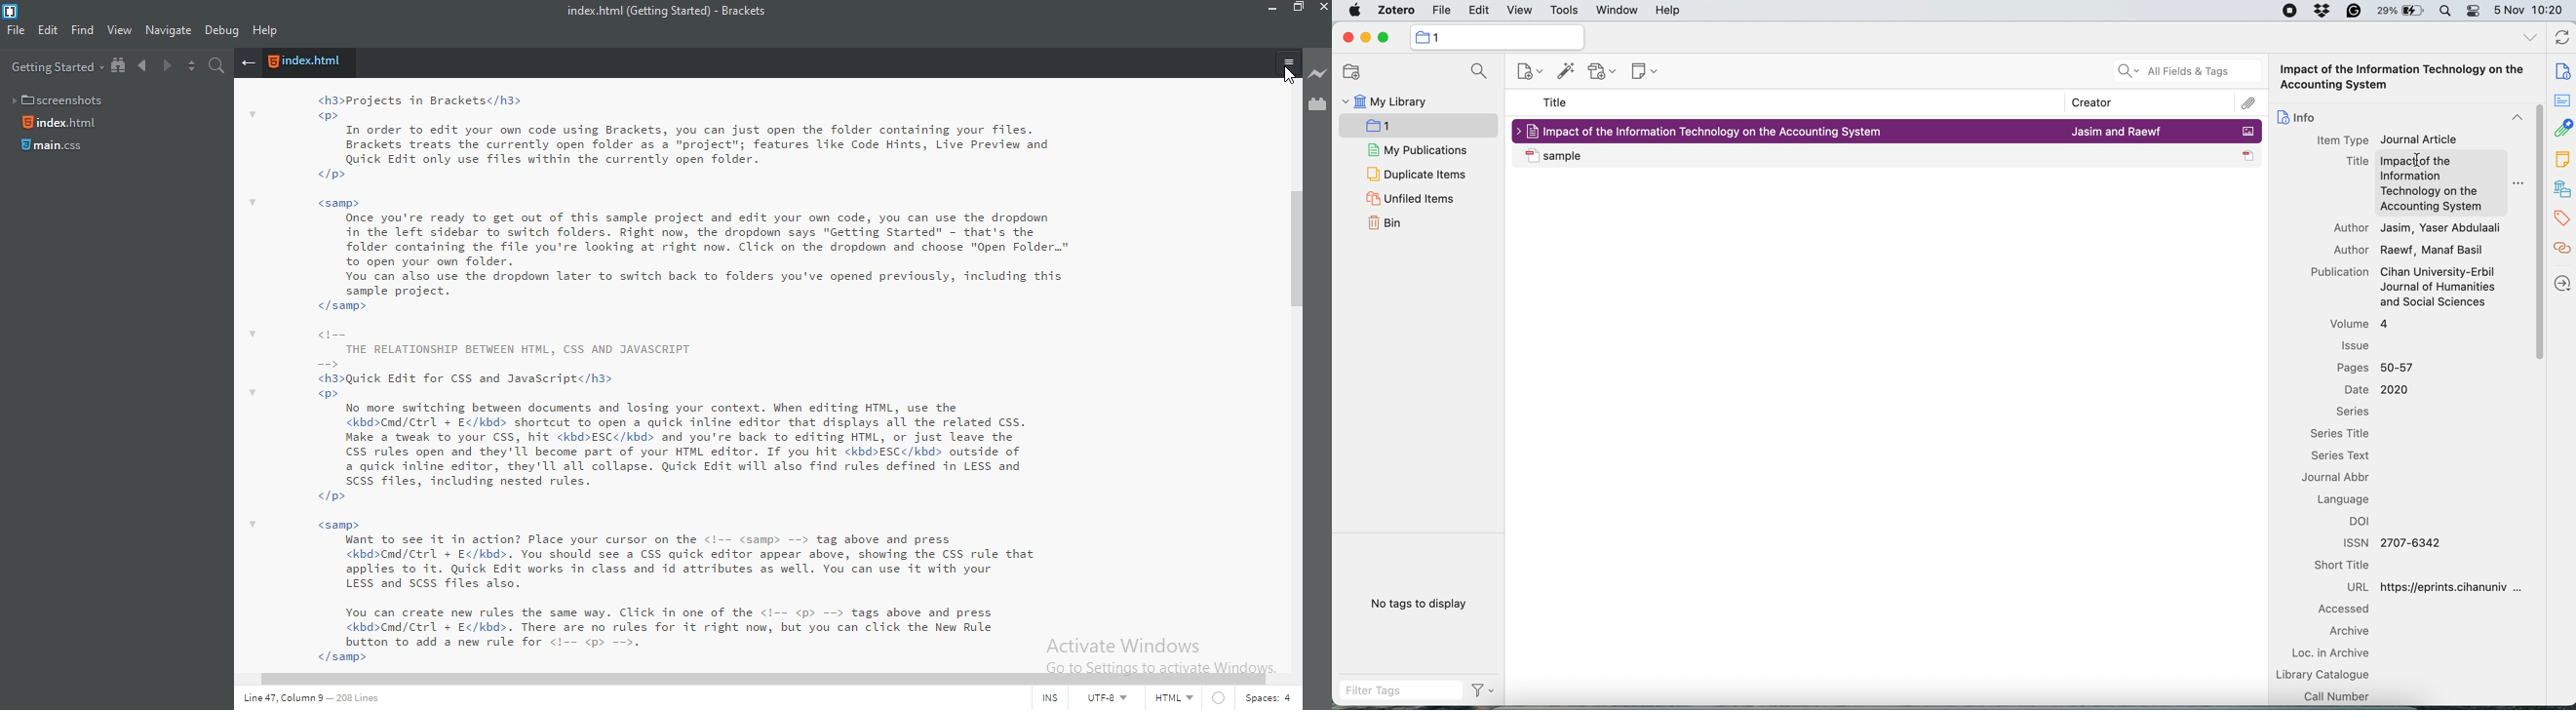 The width and height of the screenshot is (2576, 728). Describe the element at coordinates (1556, 104) in the screenshot. I see `title` at that location.